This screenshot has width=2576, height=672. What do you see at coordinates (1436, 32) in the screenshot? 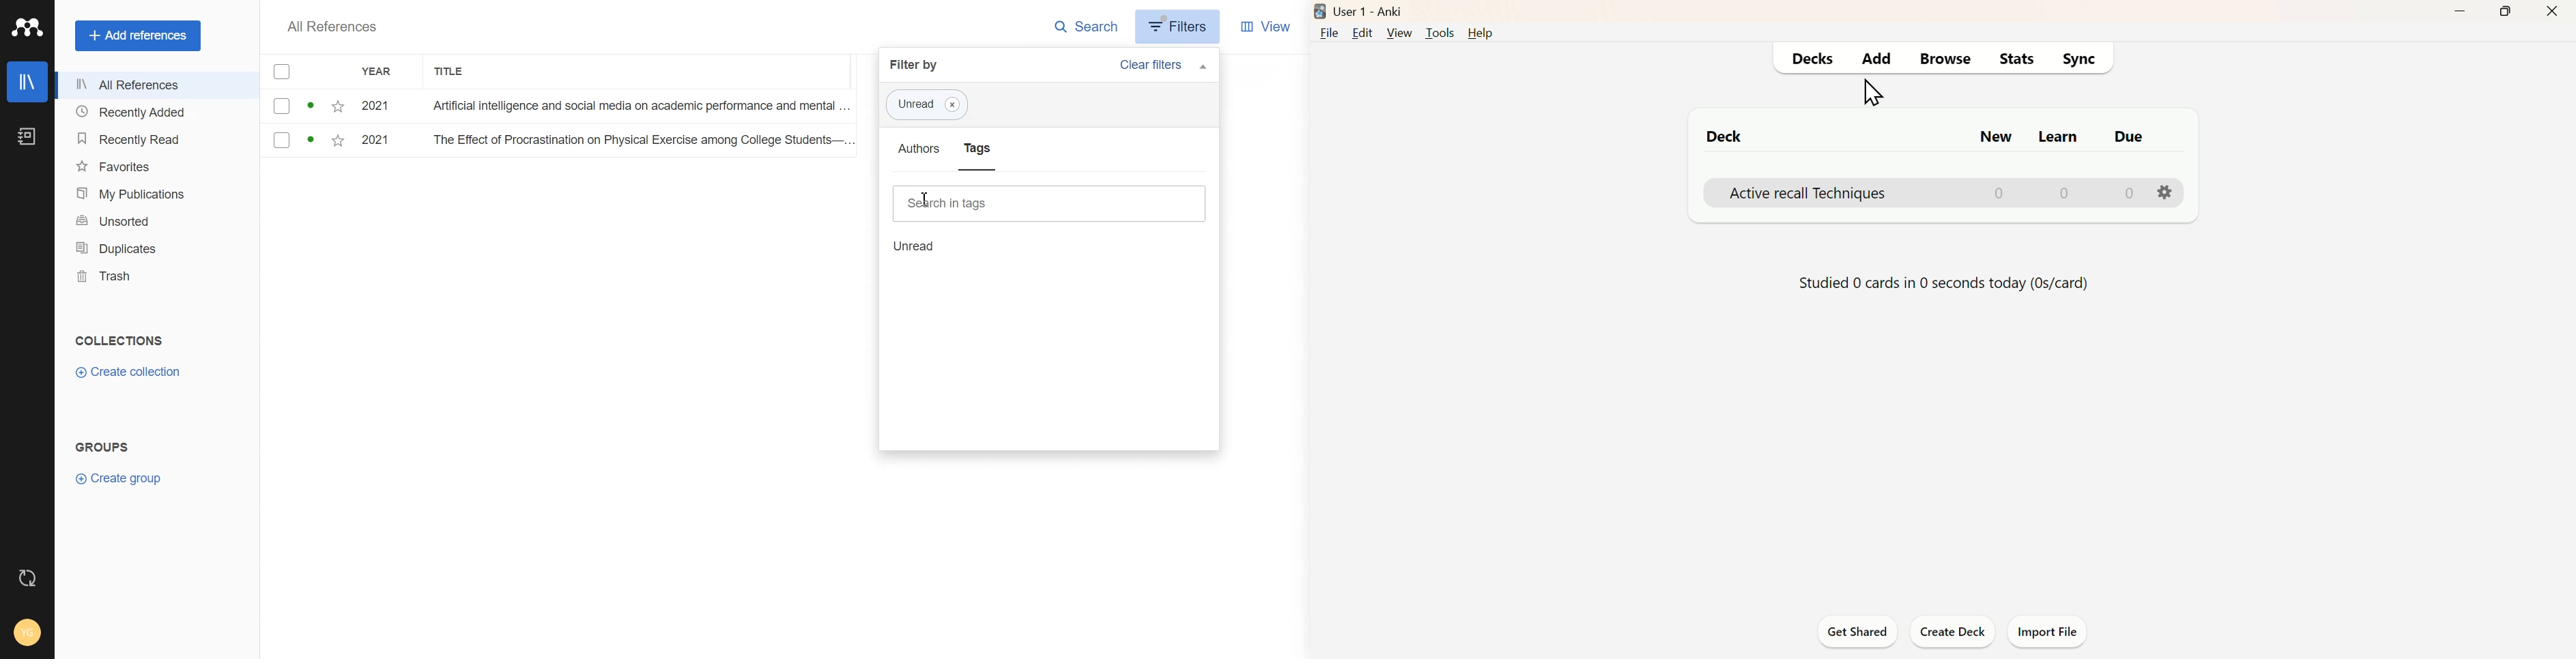
I see `Tools` at bounding box center [1436, 32].